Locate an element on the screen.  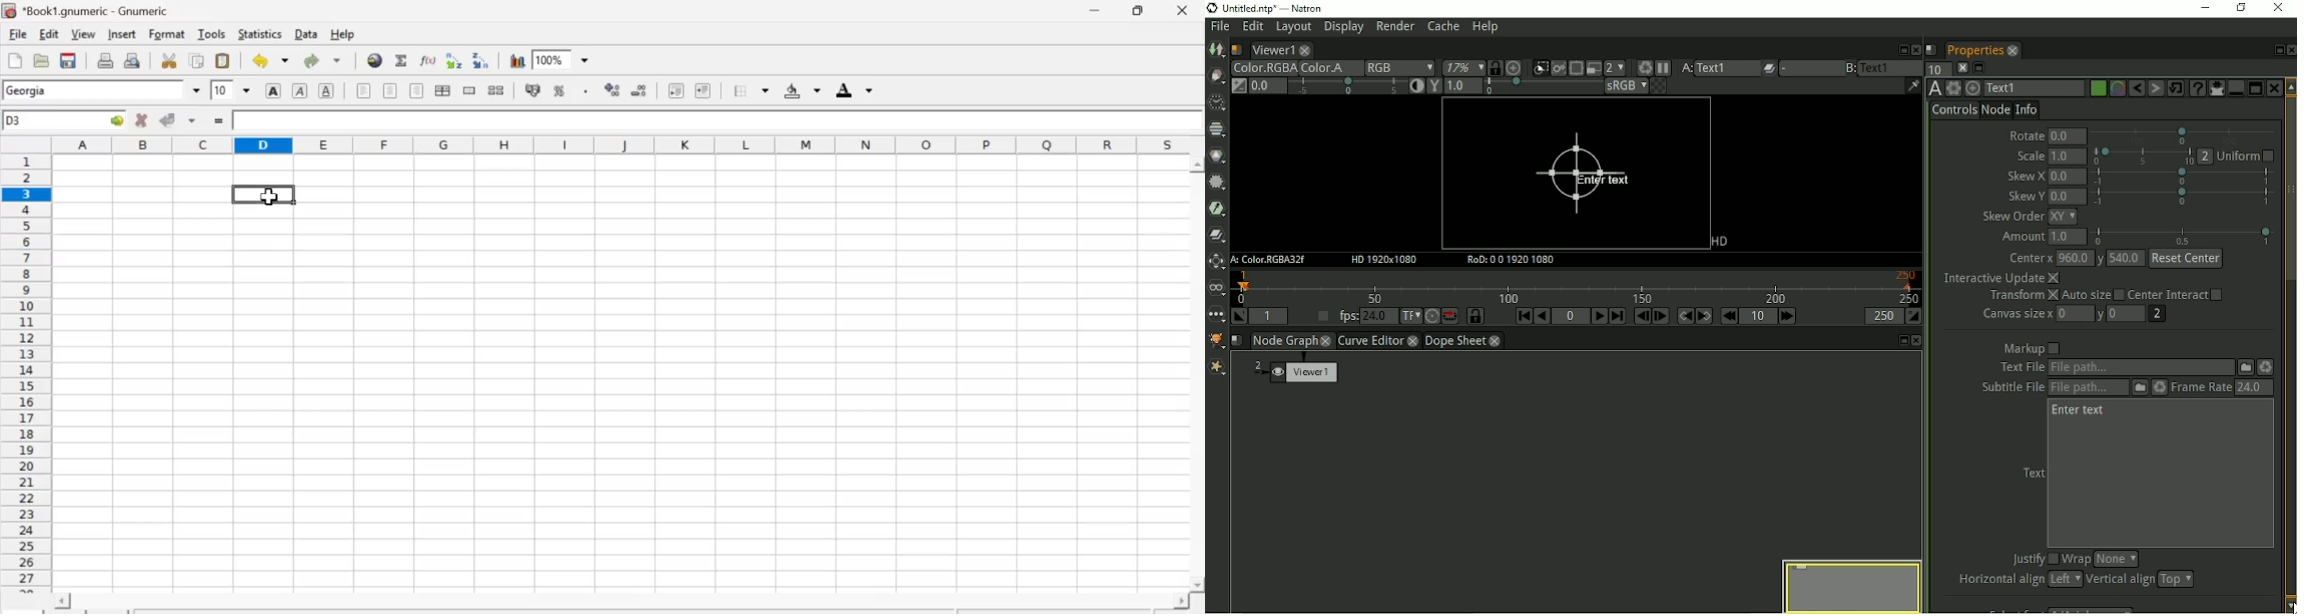
Next frame is located at coordinates (1660, 316).